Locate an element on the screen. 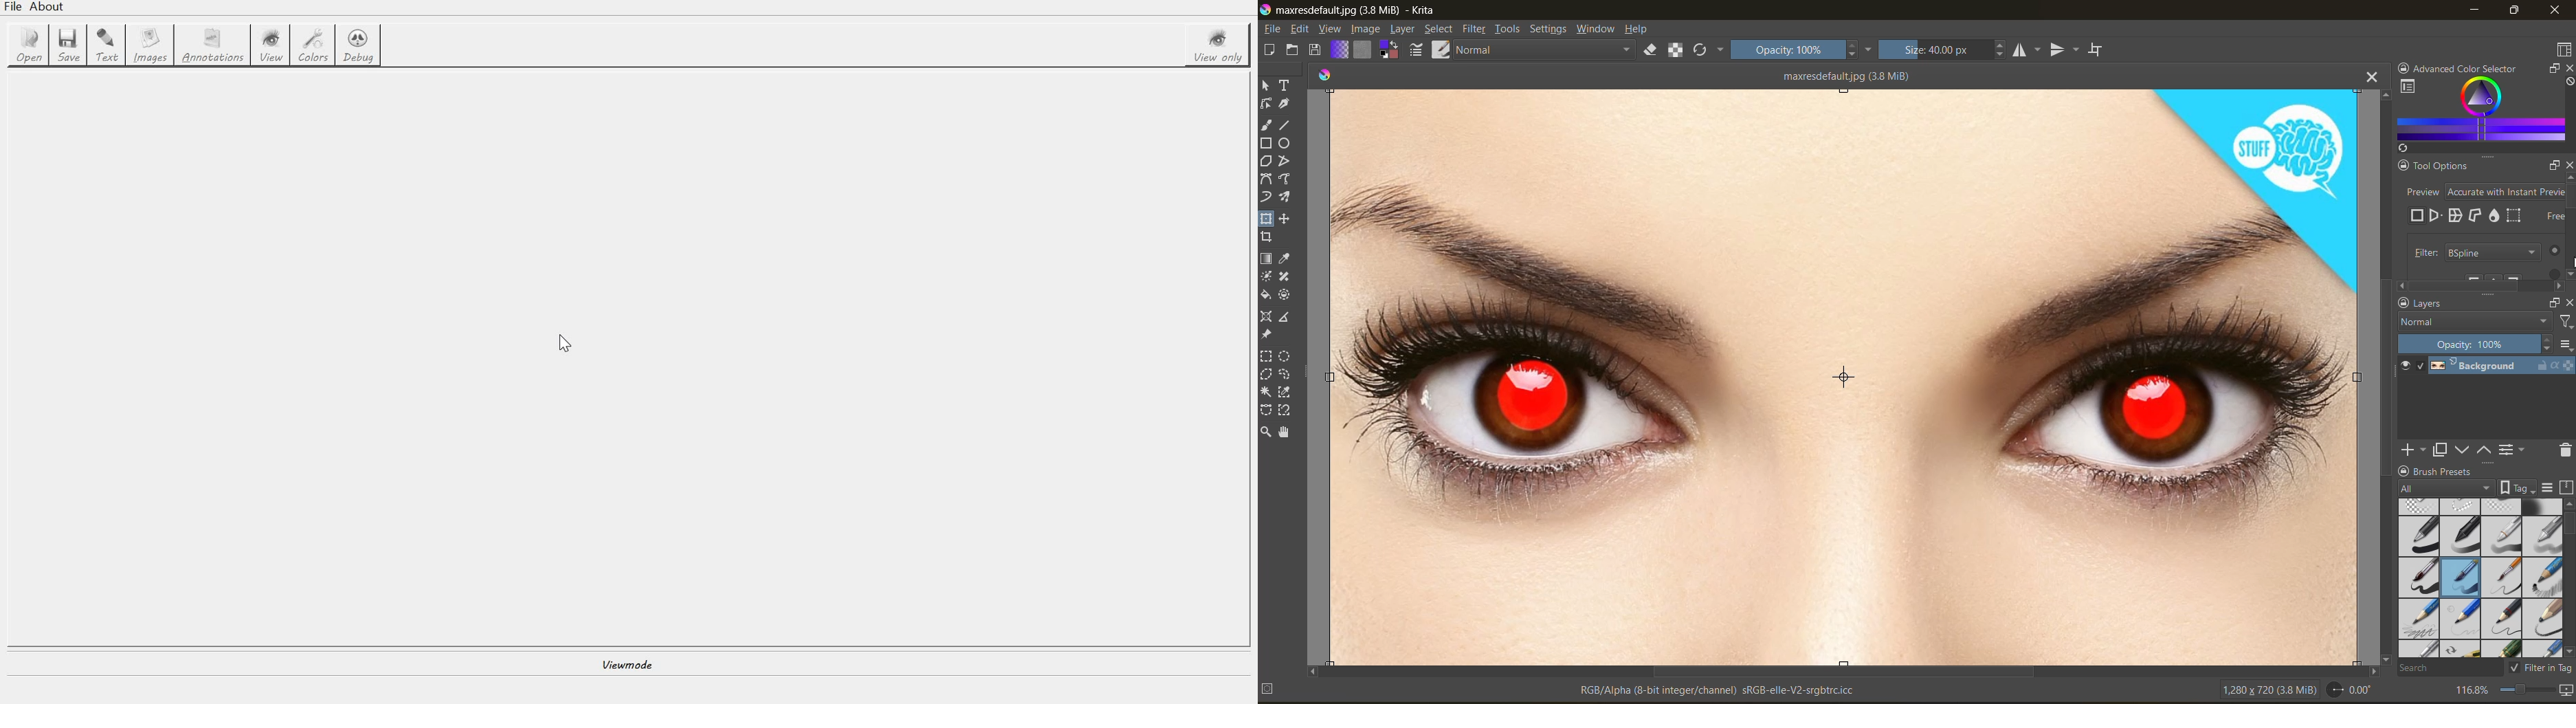 The width and height of the screenshot is (2576, 728). preview is located at coordinates (2422, 190).